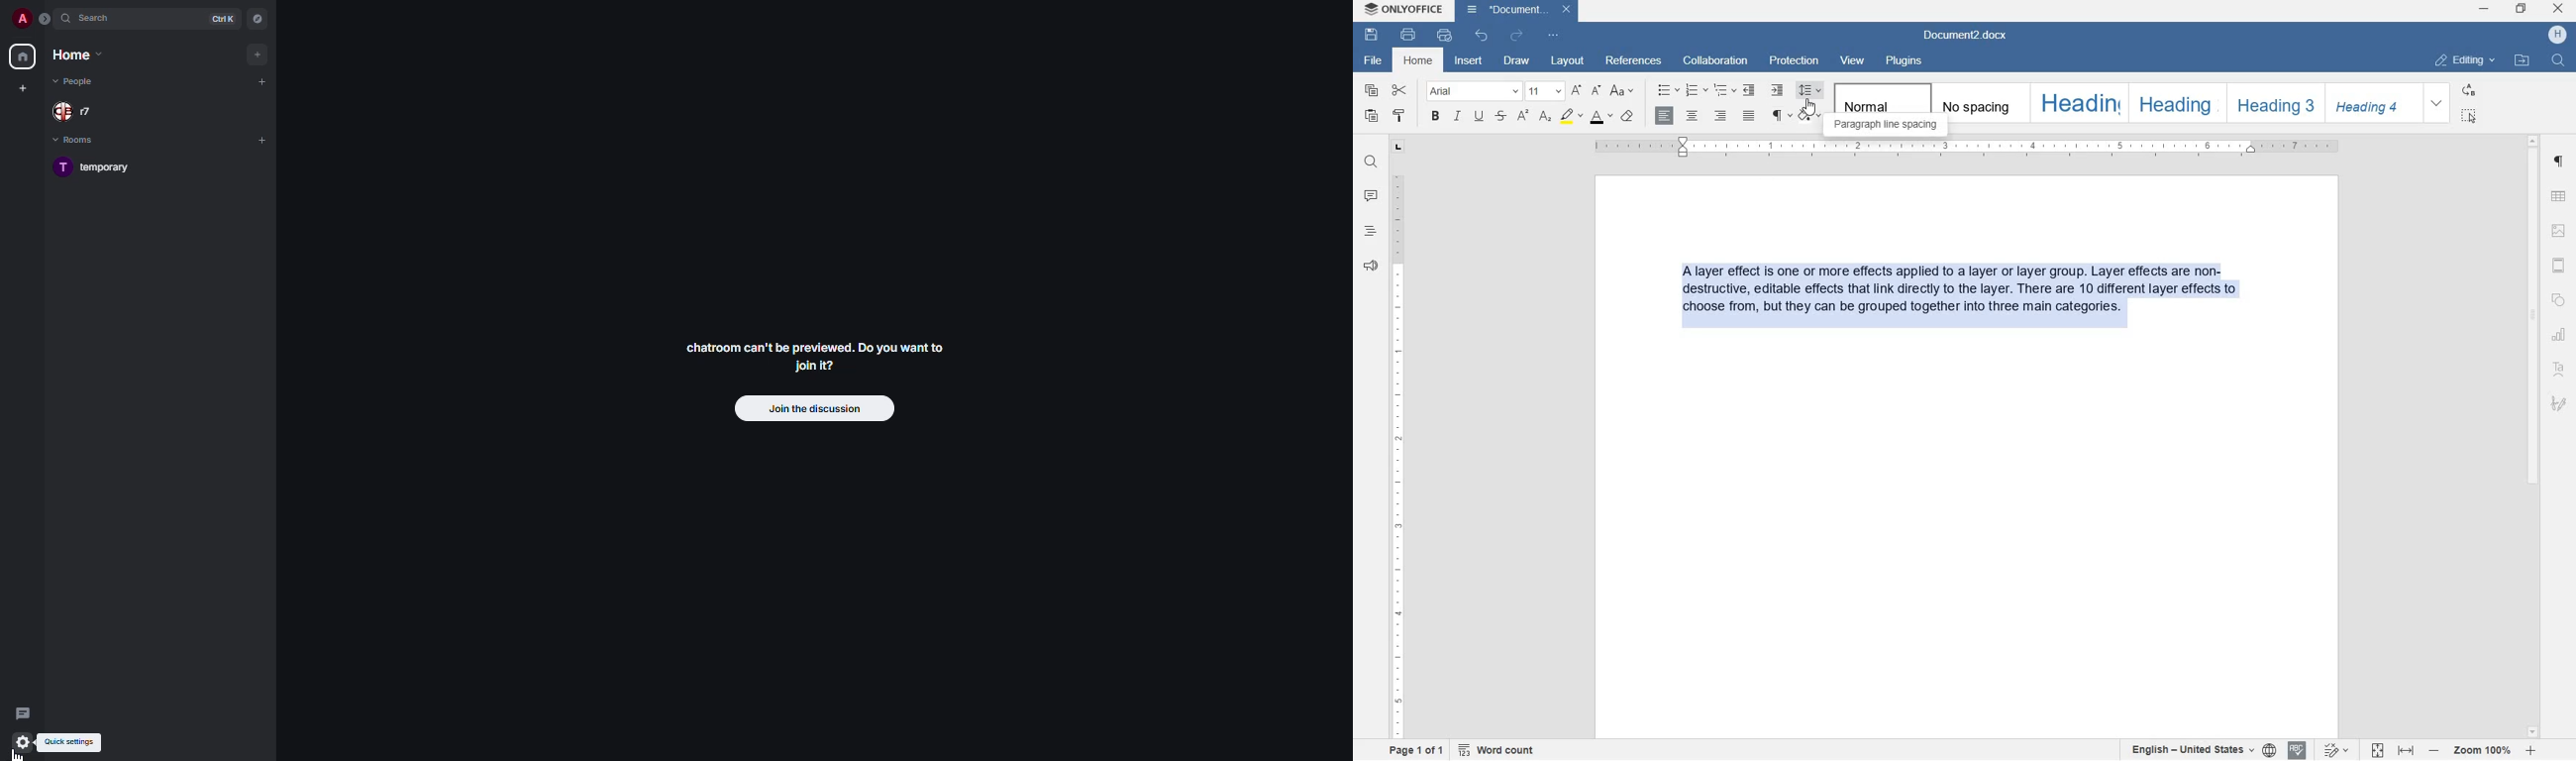 The image size is (2576, 784). Describe the element at coordinates (1808, 110) in the screenshot. I see `cursor` at that location.